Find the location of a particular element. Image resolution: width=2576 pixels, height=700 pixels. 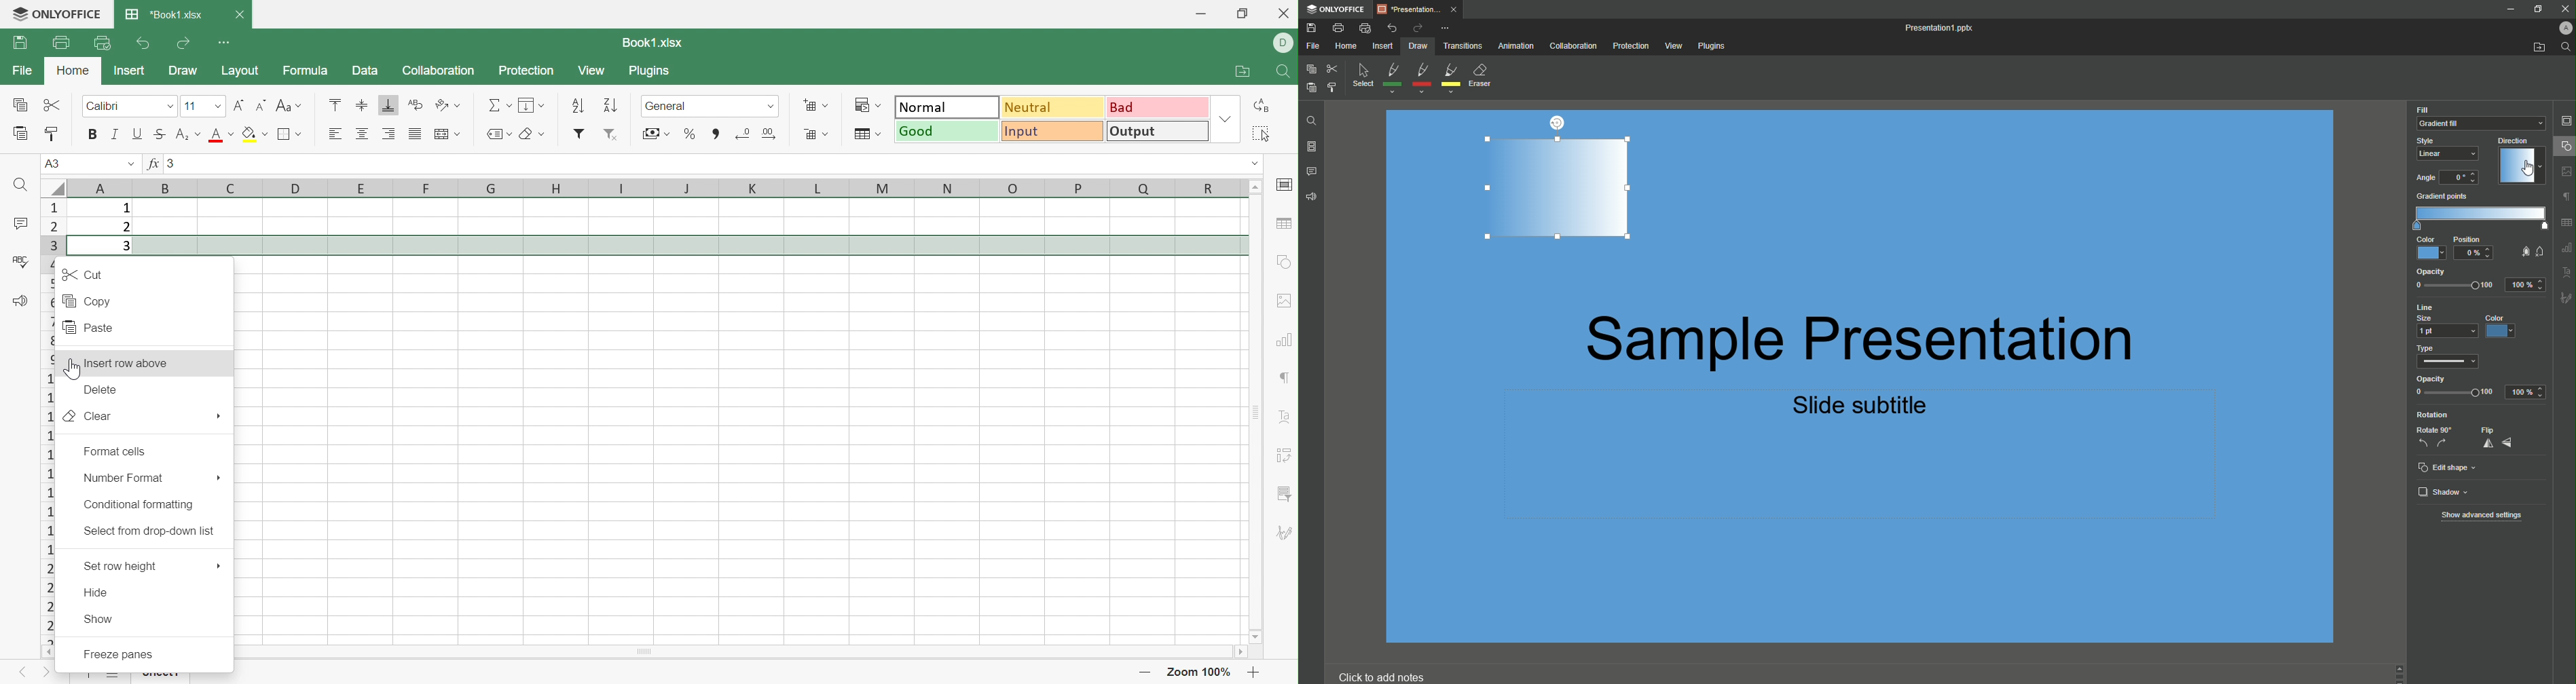

100% is located at coordinates (2529, 392).